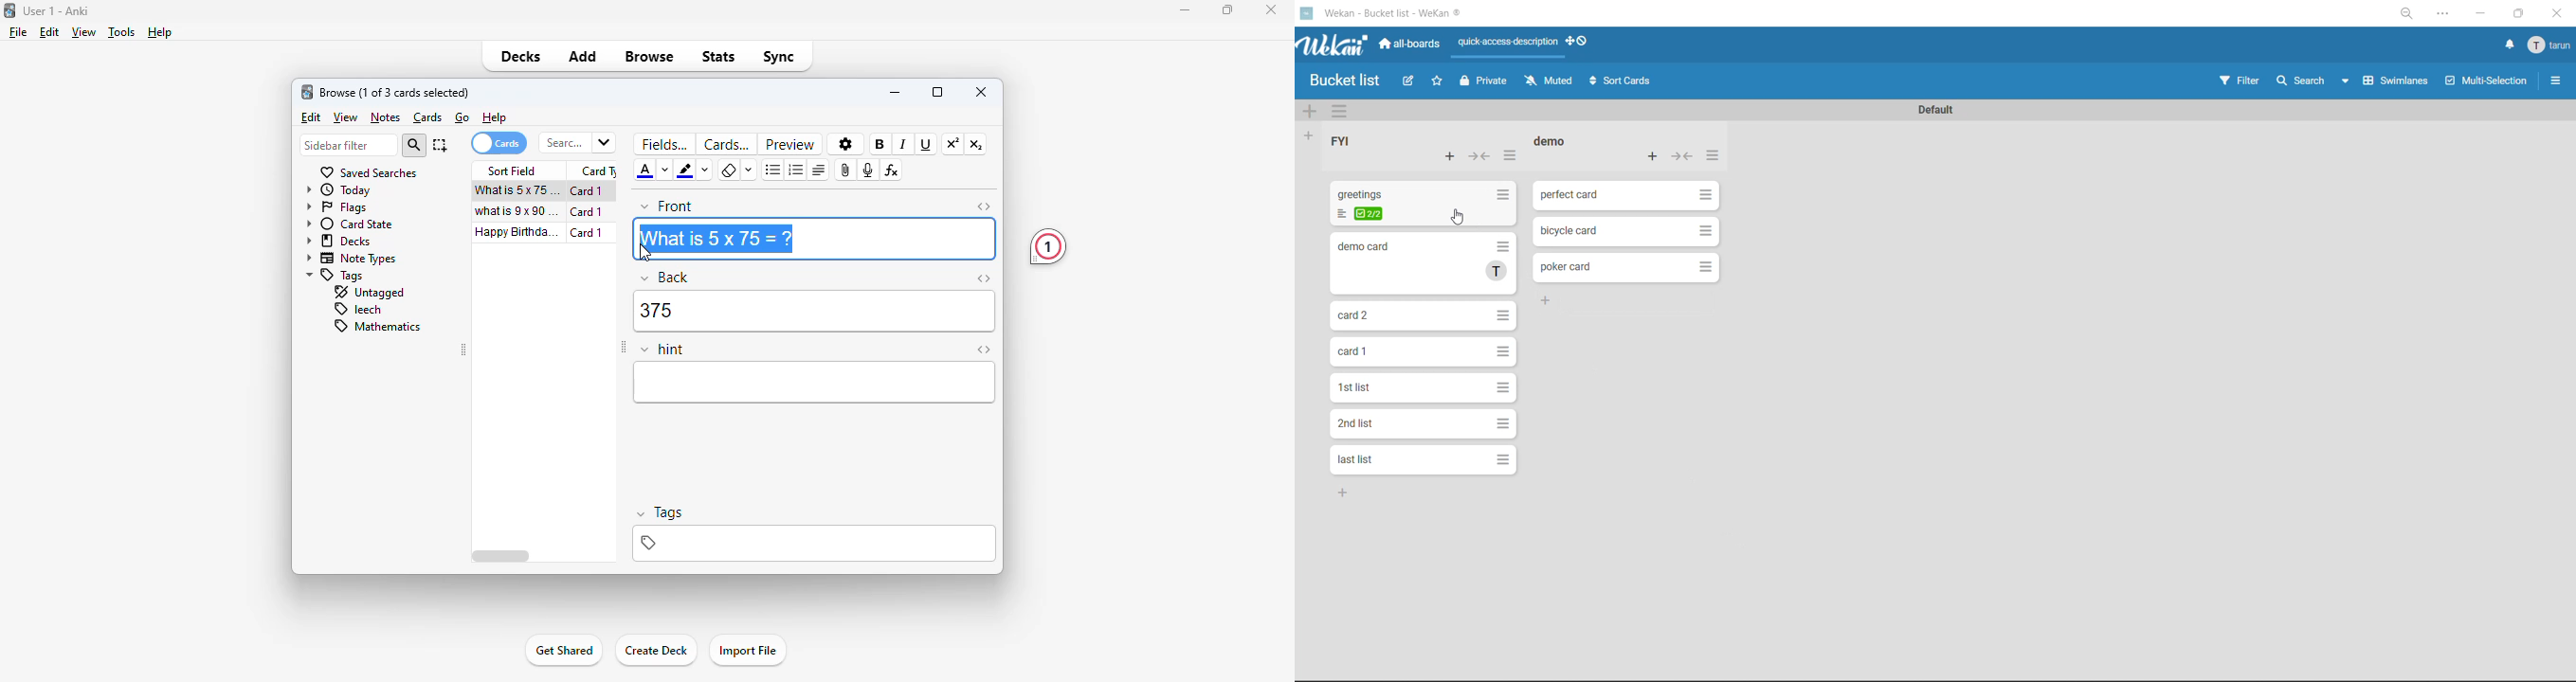 The width and height of the screenshot is (2576, 700). Describe the element at coordinates (597, 170) in the screenshot. I see `card type` at that location.